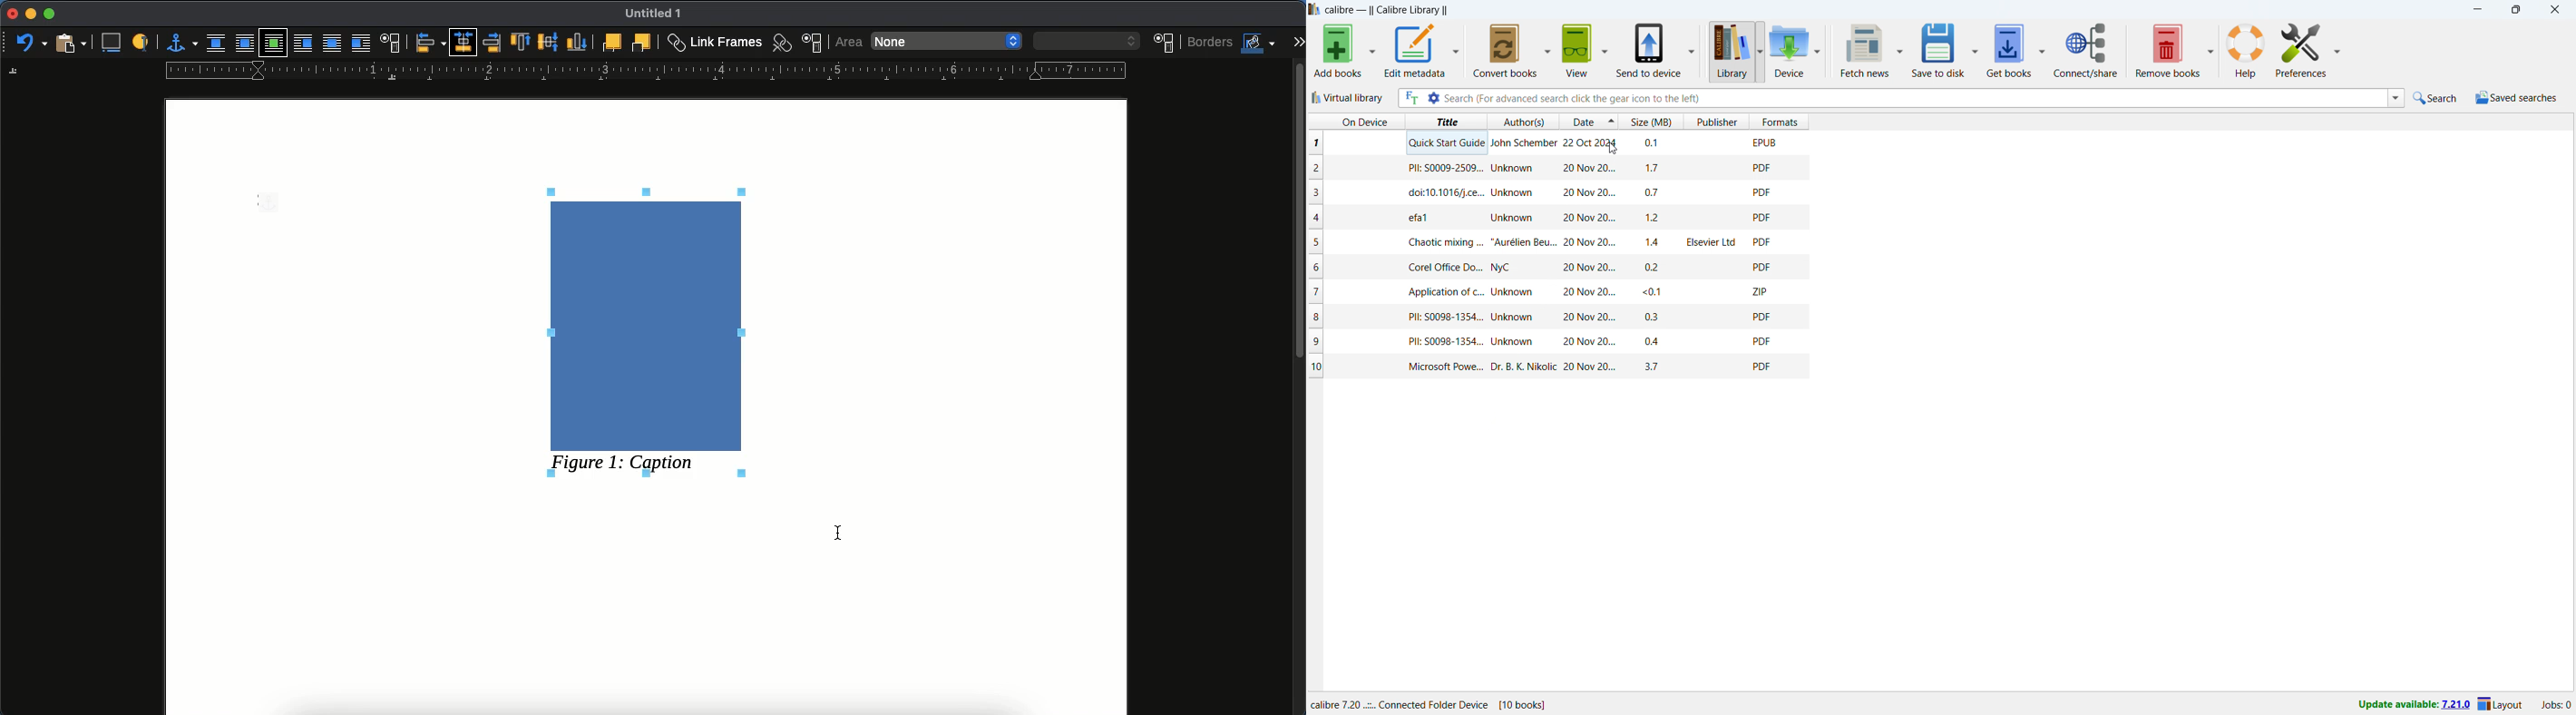  What do you see at coordinates (1164, 44) in the screenshot?
I see `position an size` at bounding box center [1164, 44].